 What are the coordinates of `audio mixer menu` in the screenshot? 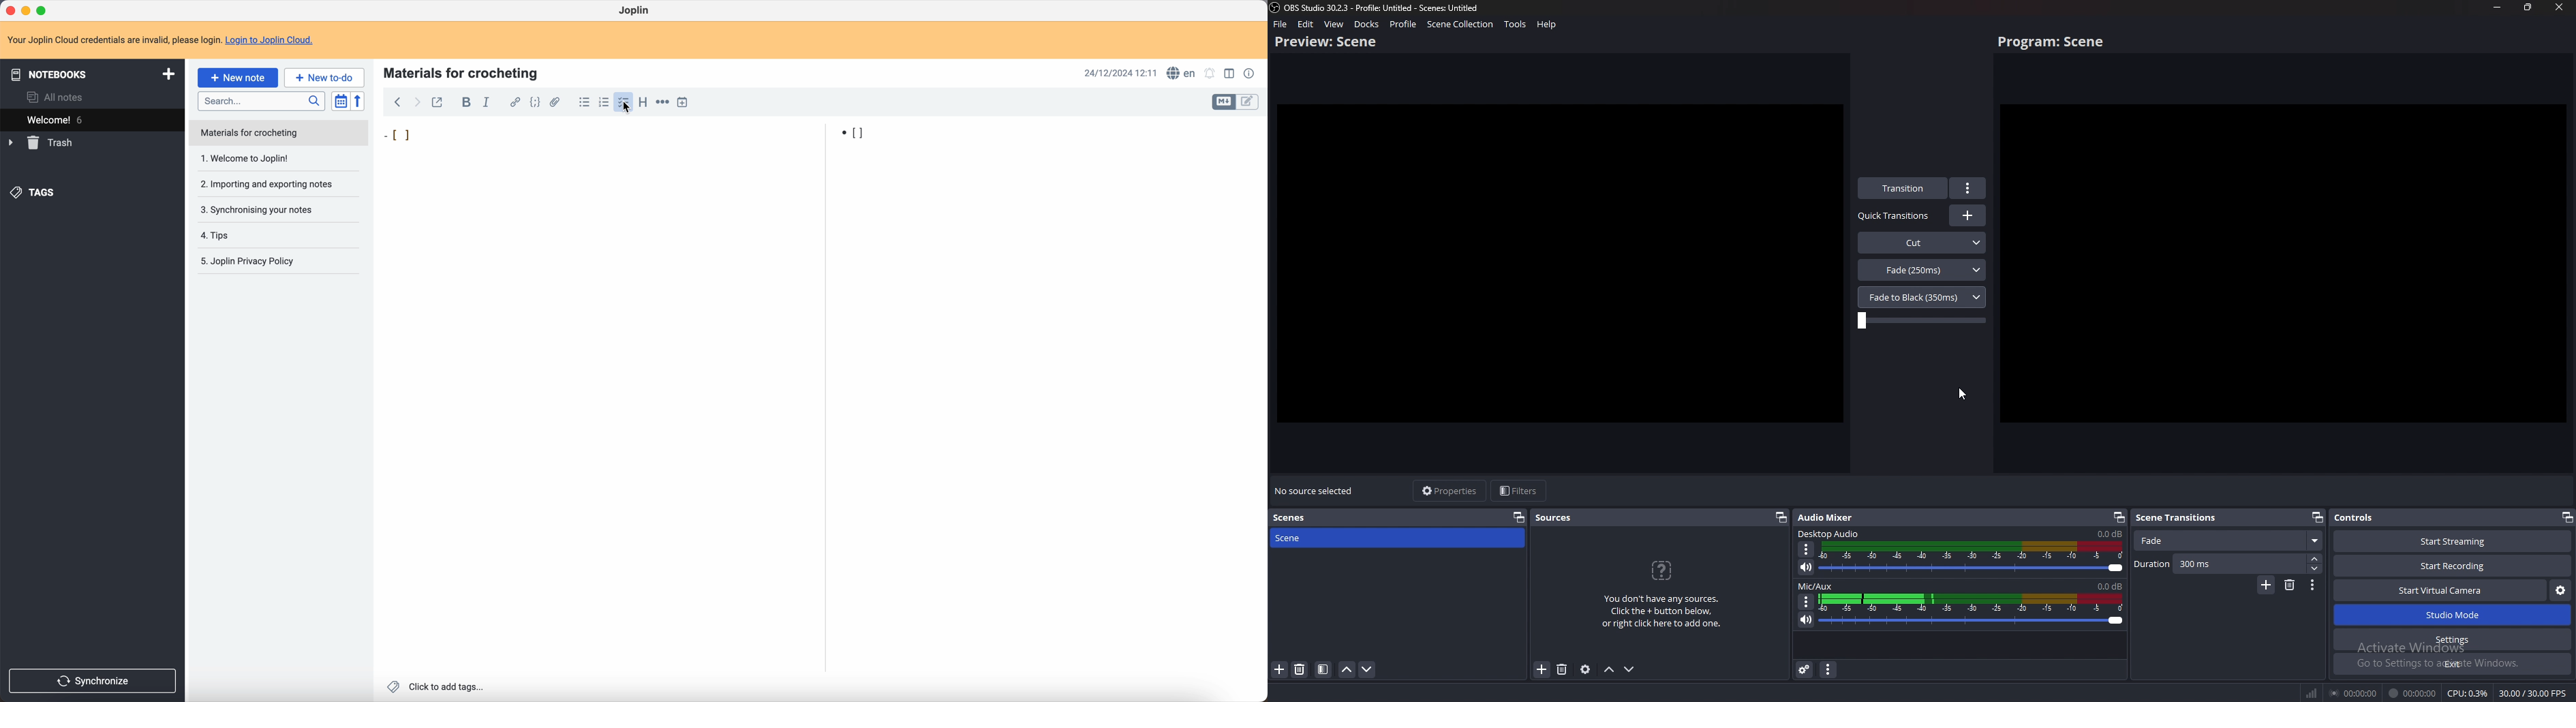 It's located at (1829, 670).